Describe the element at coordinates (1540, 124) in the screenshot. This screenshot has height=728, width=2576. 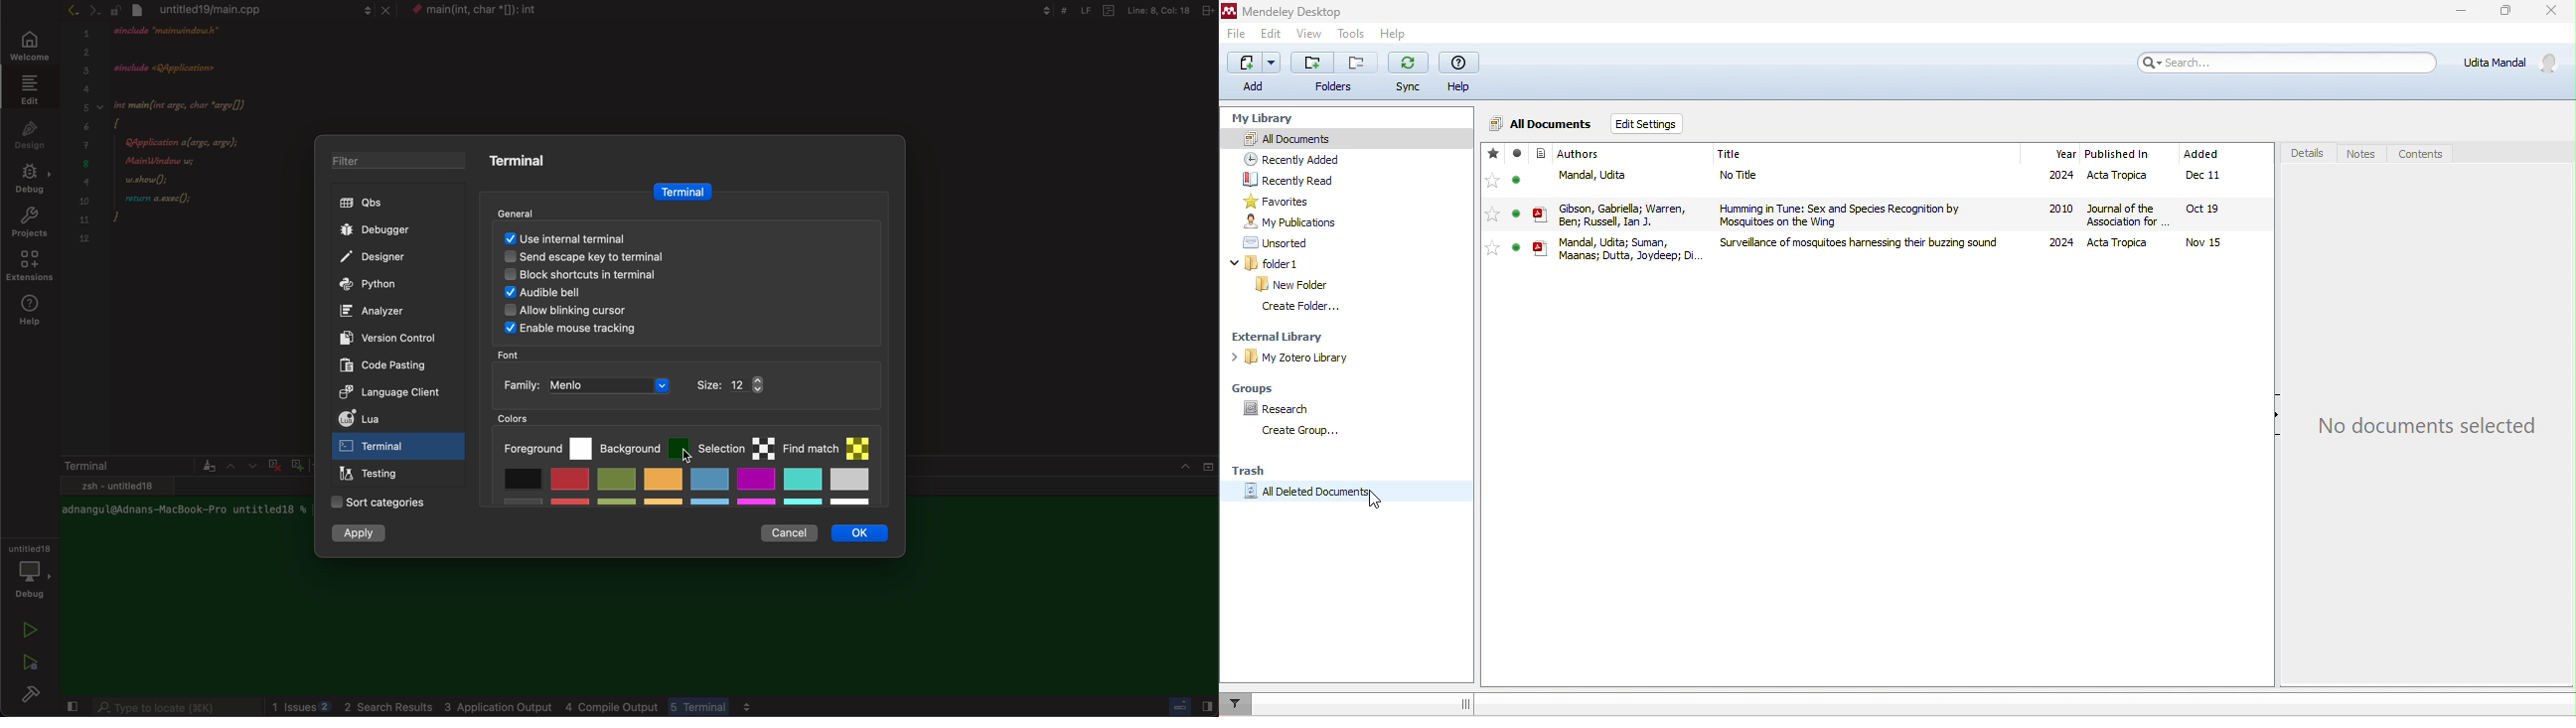
I see `all documents` at that location.